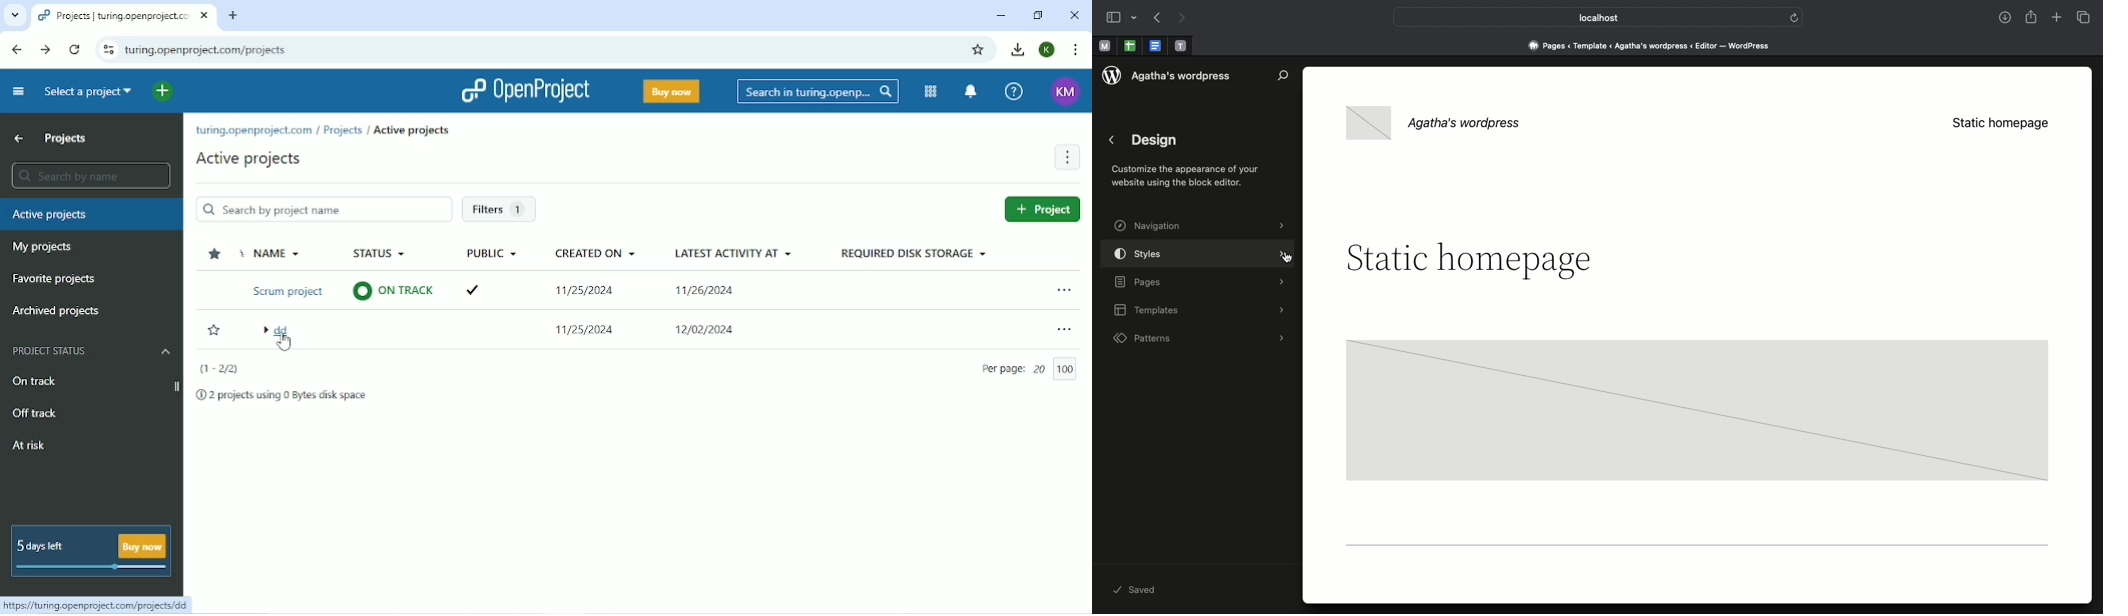 The width and height of the screenshot is (2128, 616). I want to click on Search by name, so click(90, 177).